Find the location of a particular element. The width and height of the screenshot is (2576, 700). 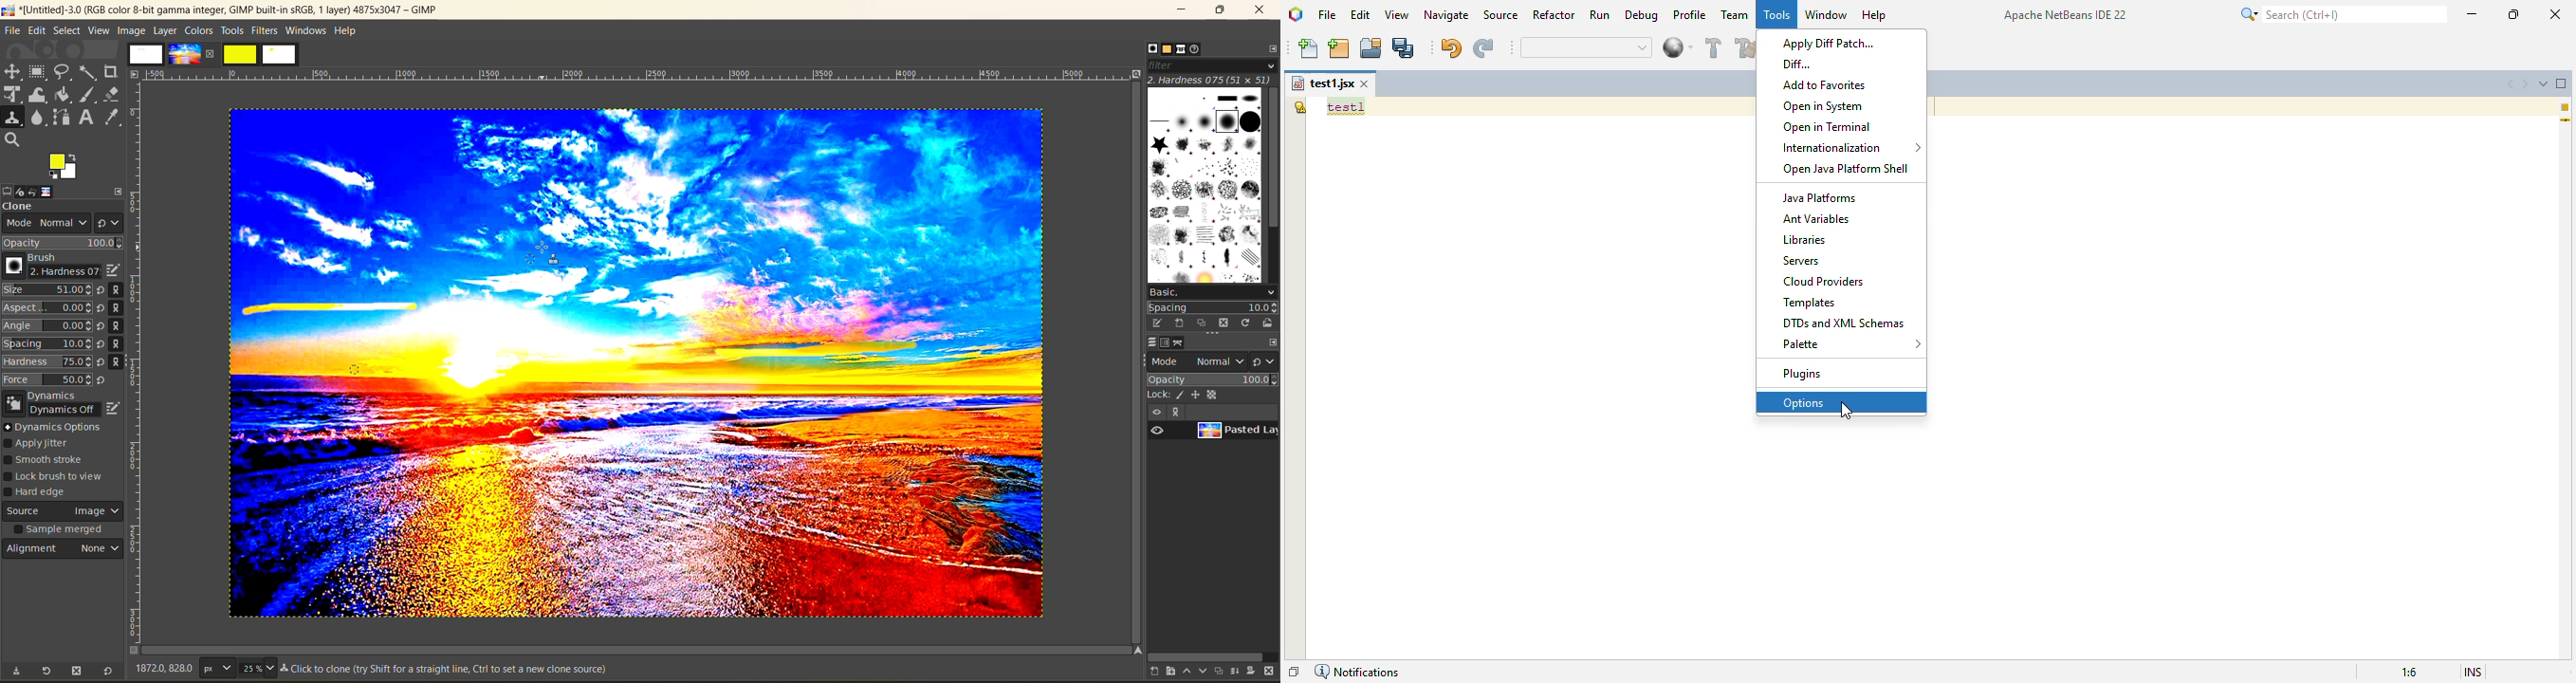

hard edge is located at coordinates (41, 494).